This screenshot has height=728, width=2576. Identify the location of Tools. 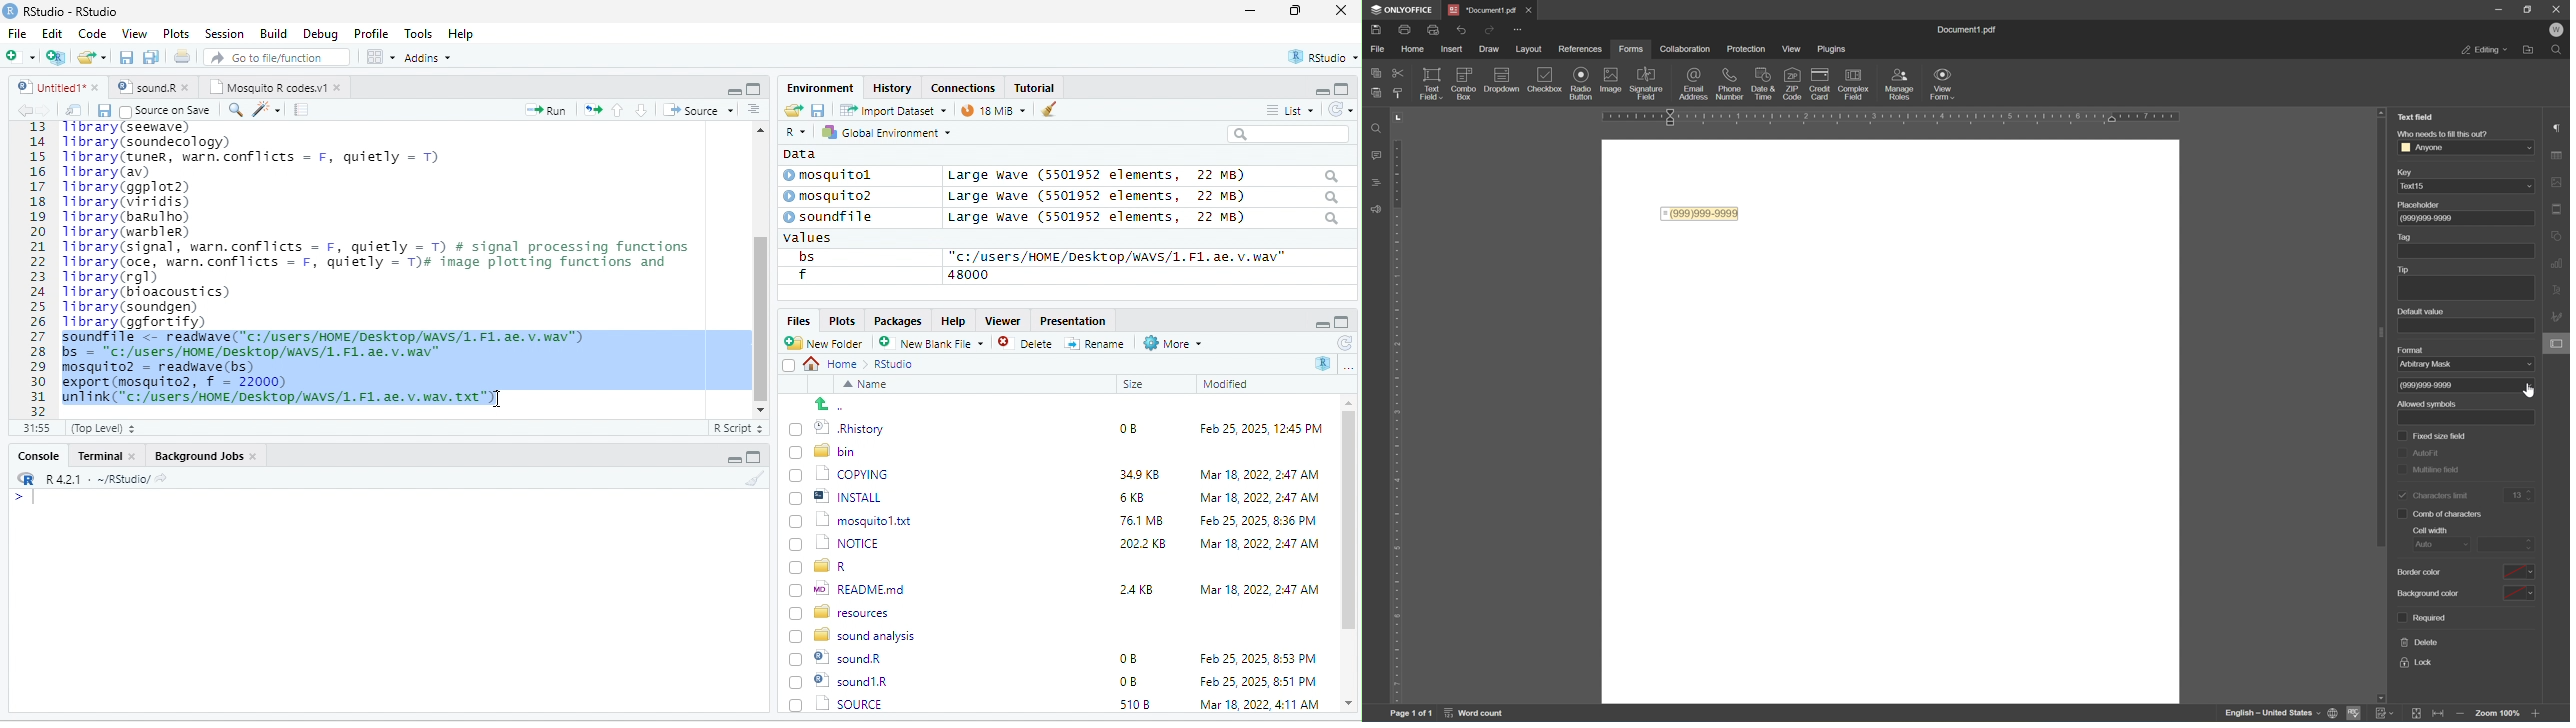
(419, 33).